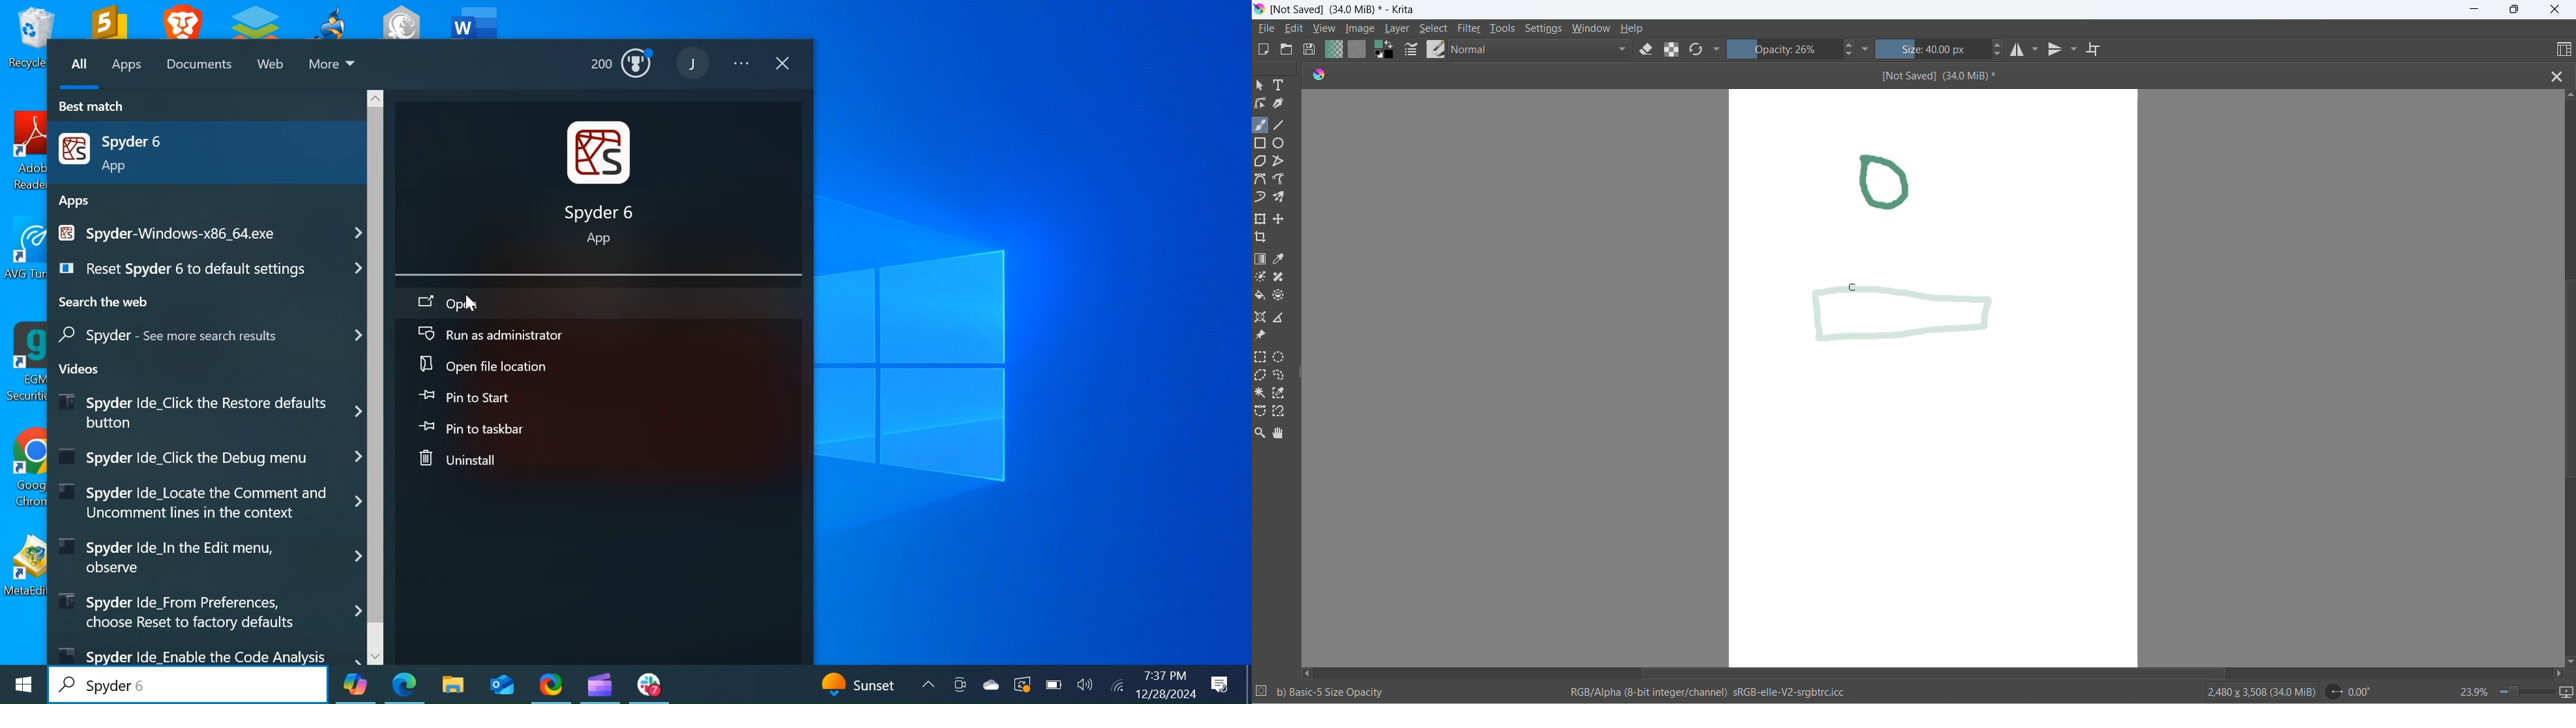 The image size is (2576, 728). I want to click on file, so click(1271, 30).